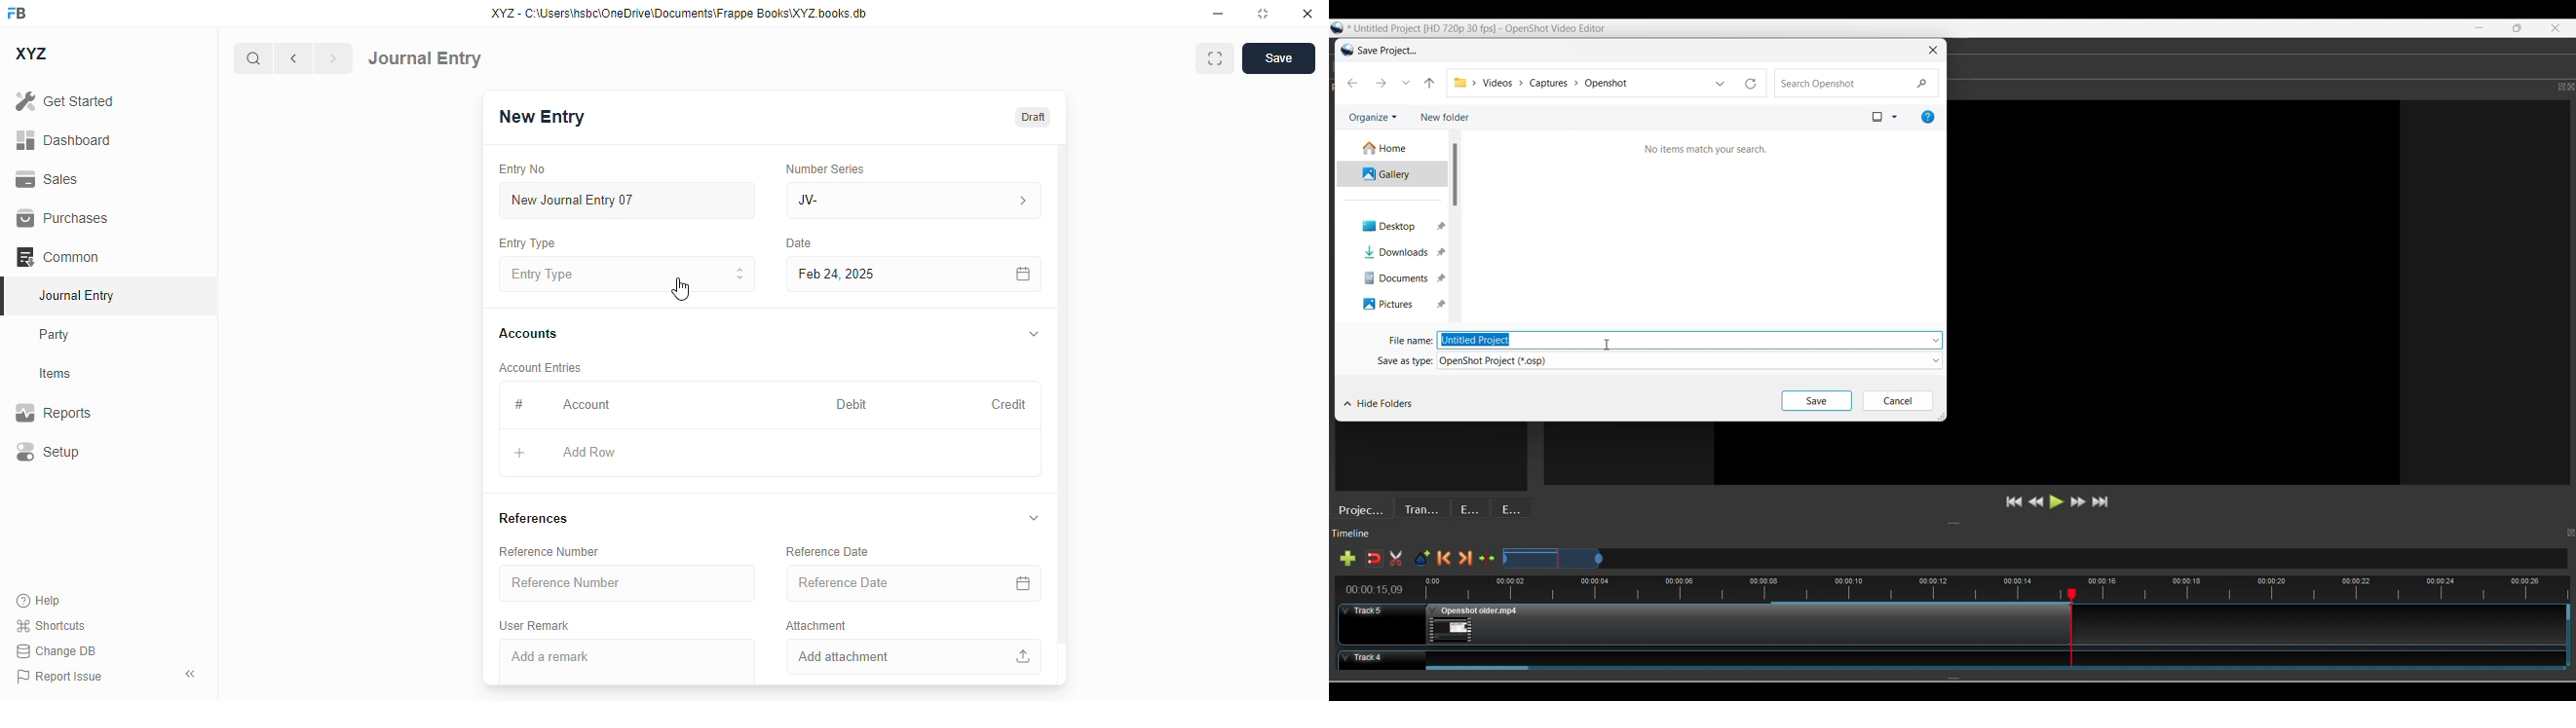 This screenshot has height=728, width=2576. I want to click on XYZ - C:\Users\hsbc\OneDrive\Documents\Frappe Books\XYZ books. db, so click(679, 14).